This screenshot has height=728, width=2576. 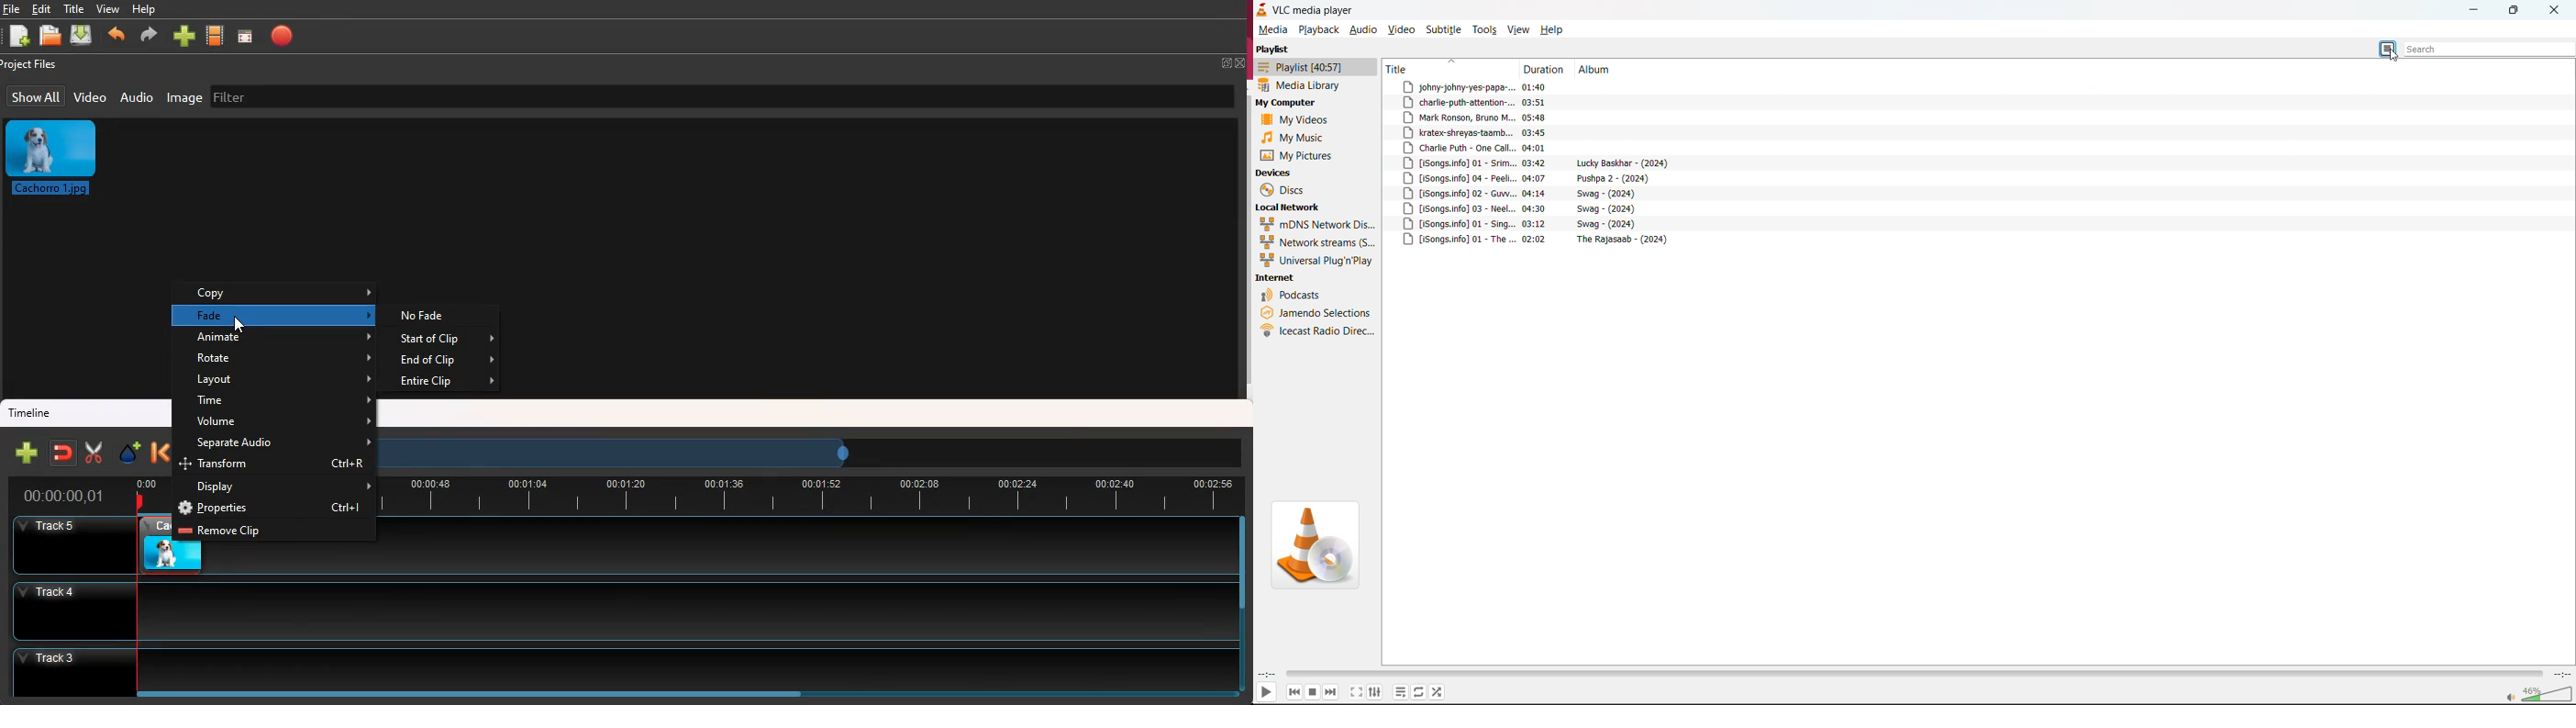 I want to click on screen, so click(x=249, y=36).